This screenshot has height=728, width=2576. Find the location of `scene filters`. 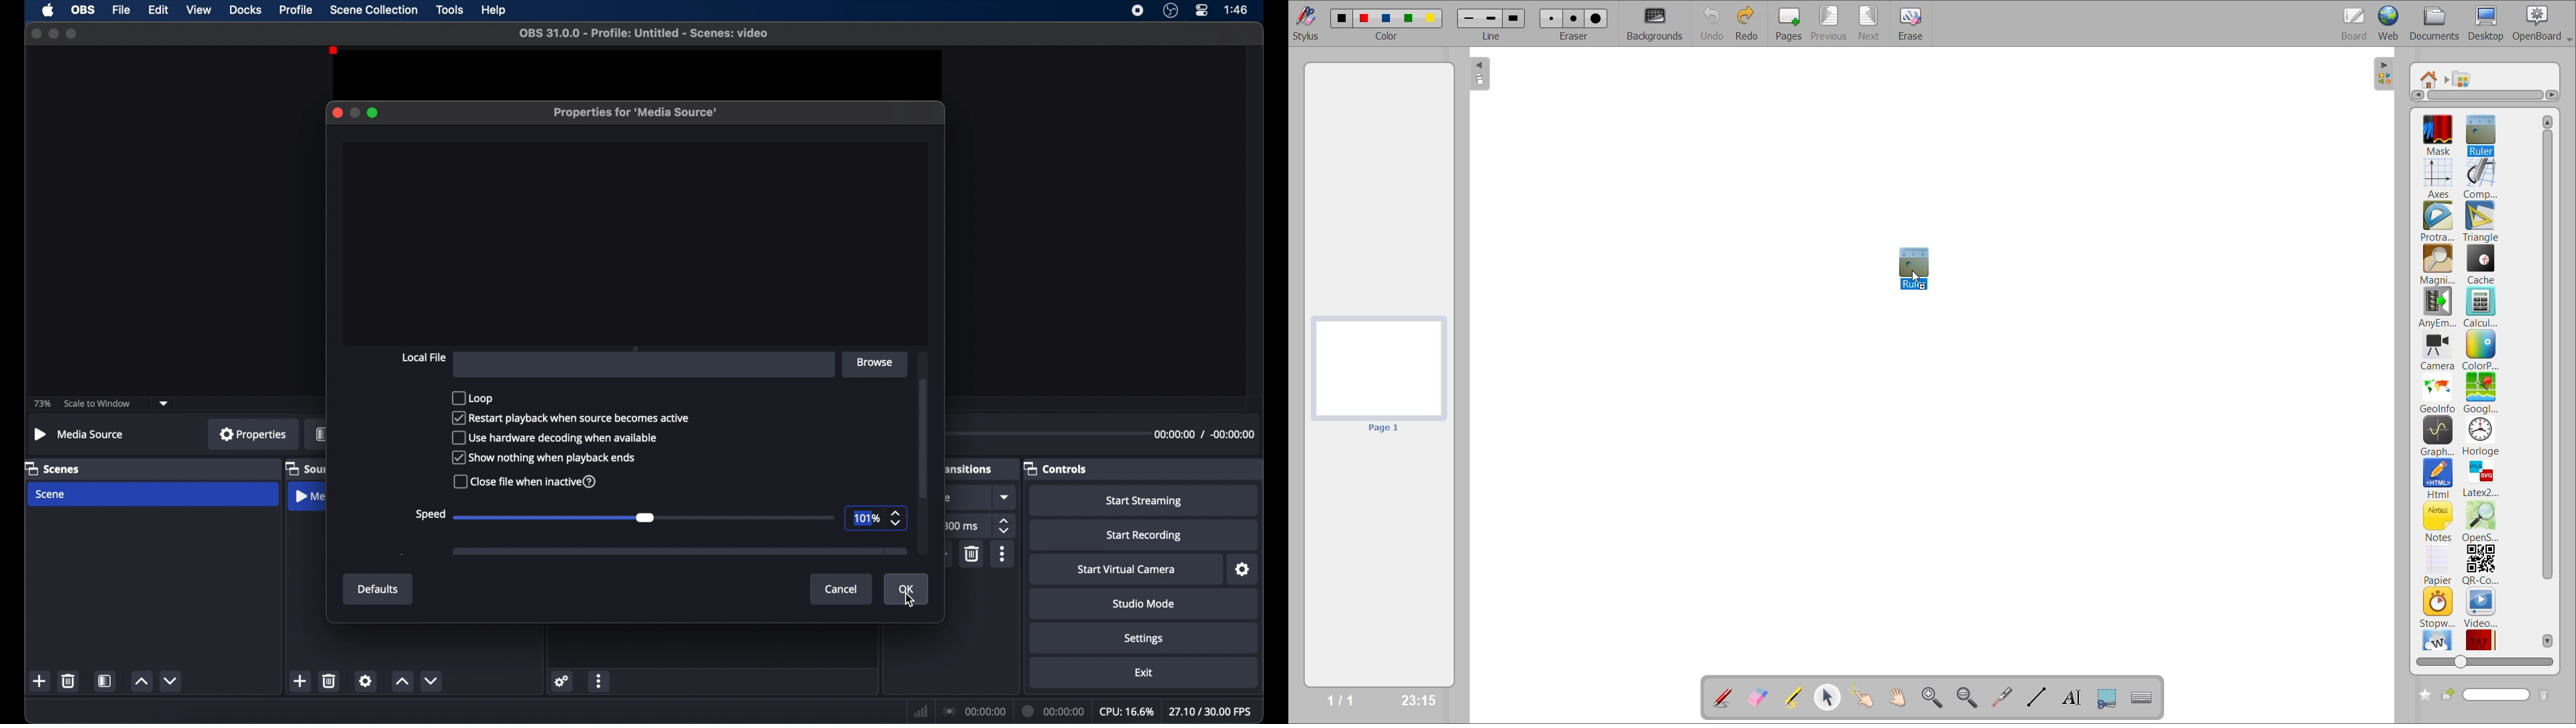

scene filters is located at coordinates (105, 680).